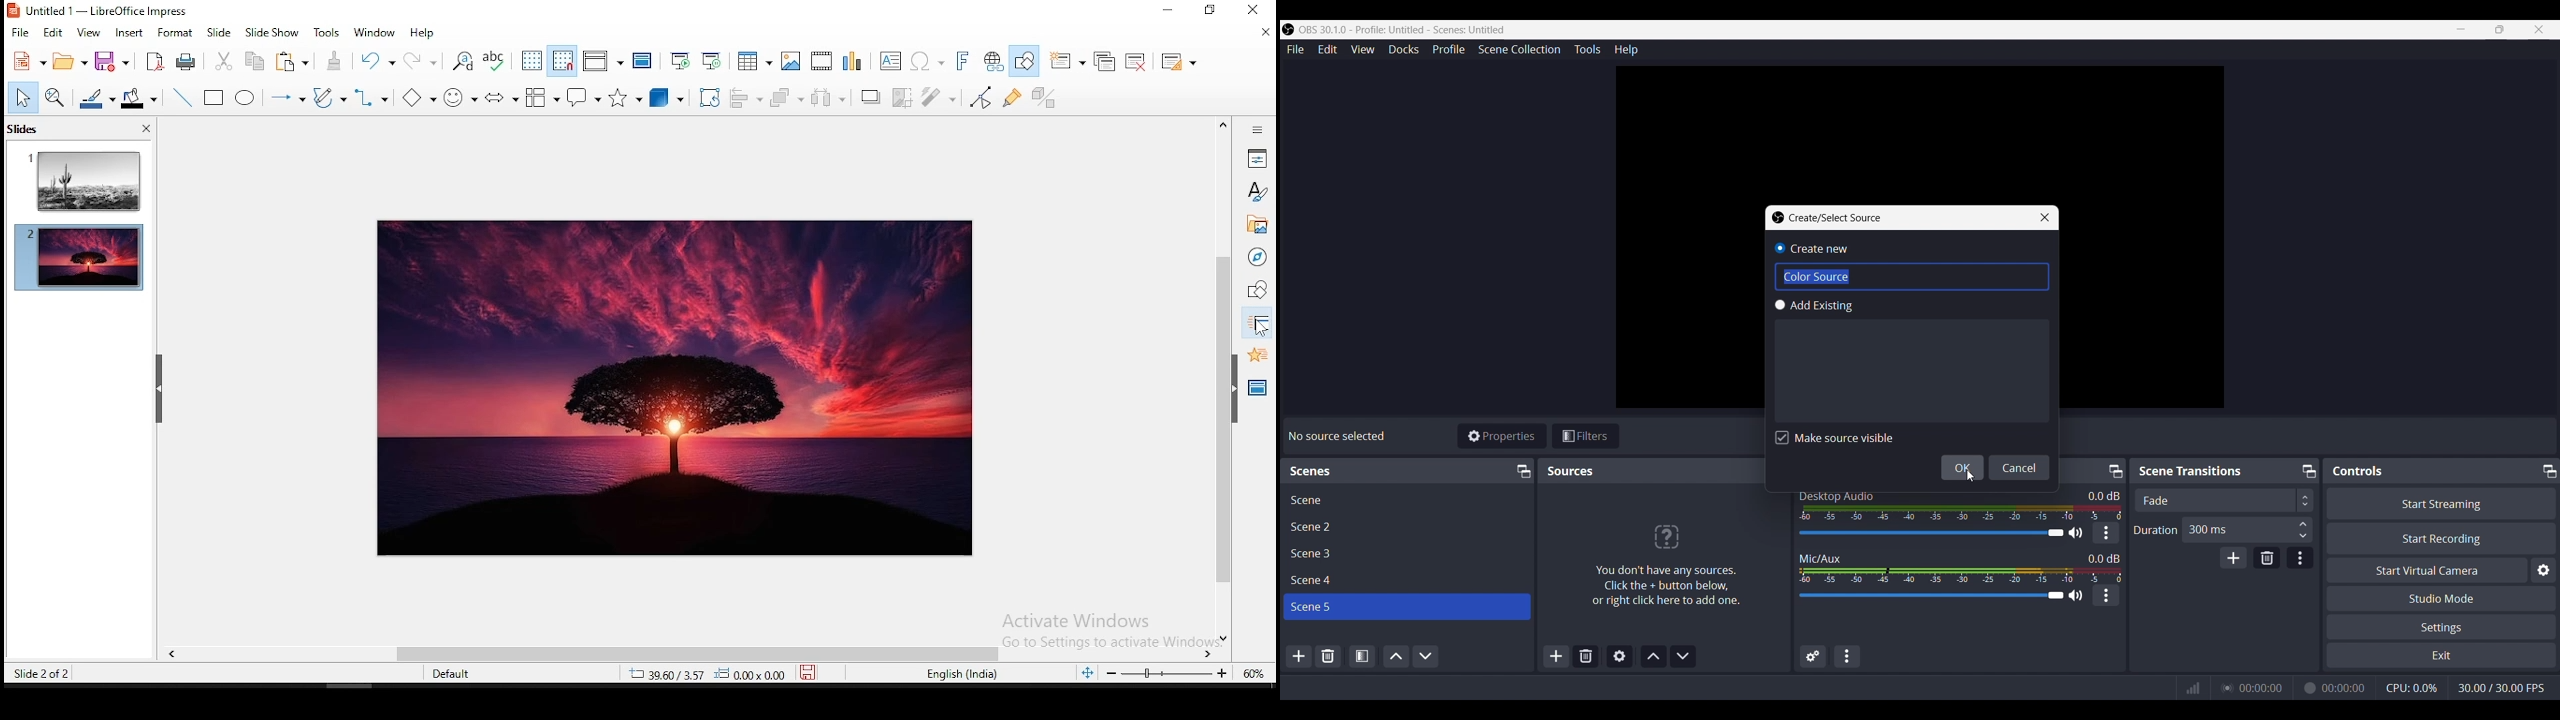 The width and height of the screenshot is (2576, 728). What do you see at coordinates (2267, 557) in the screenshot?
I see `Remove Configurable transition` at bounding box center [2267, 557].